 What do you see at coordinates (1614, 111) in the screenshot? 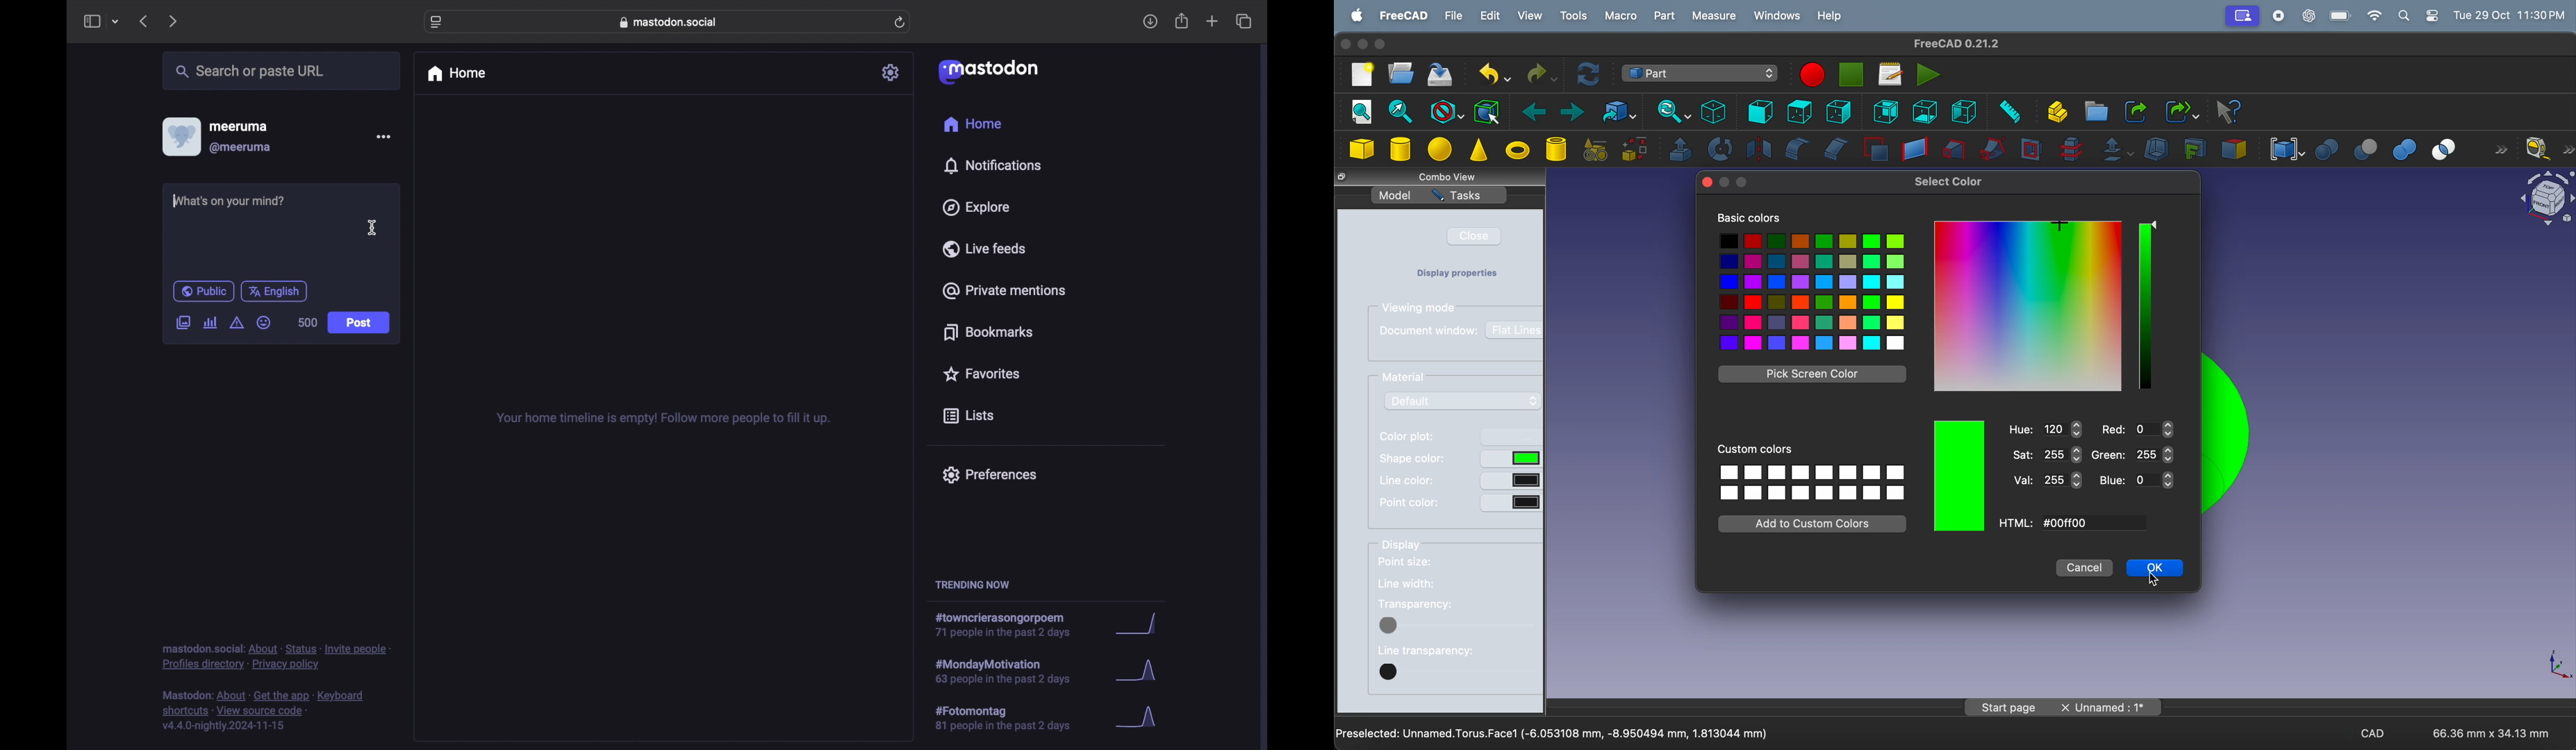
I see `go to link objects` at bounding box center [1614, 111].